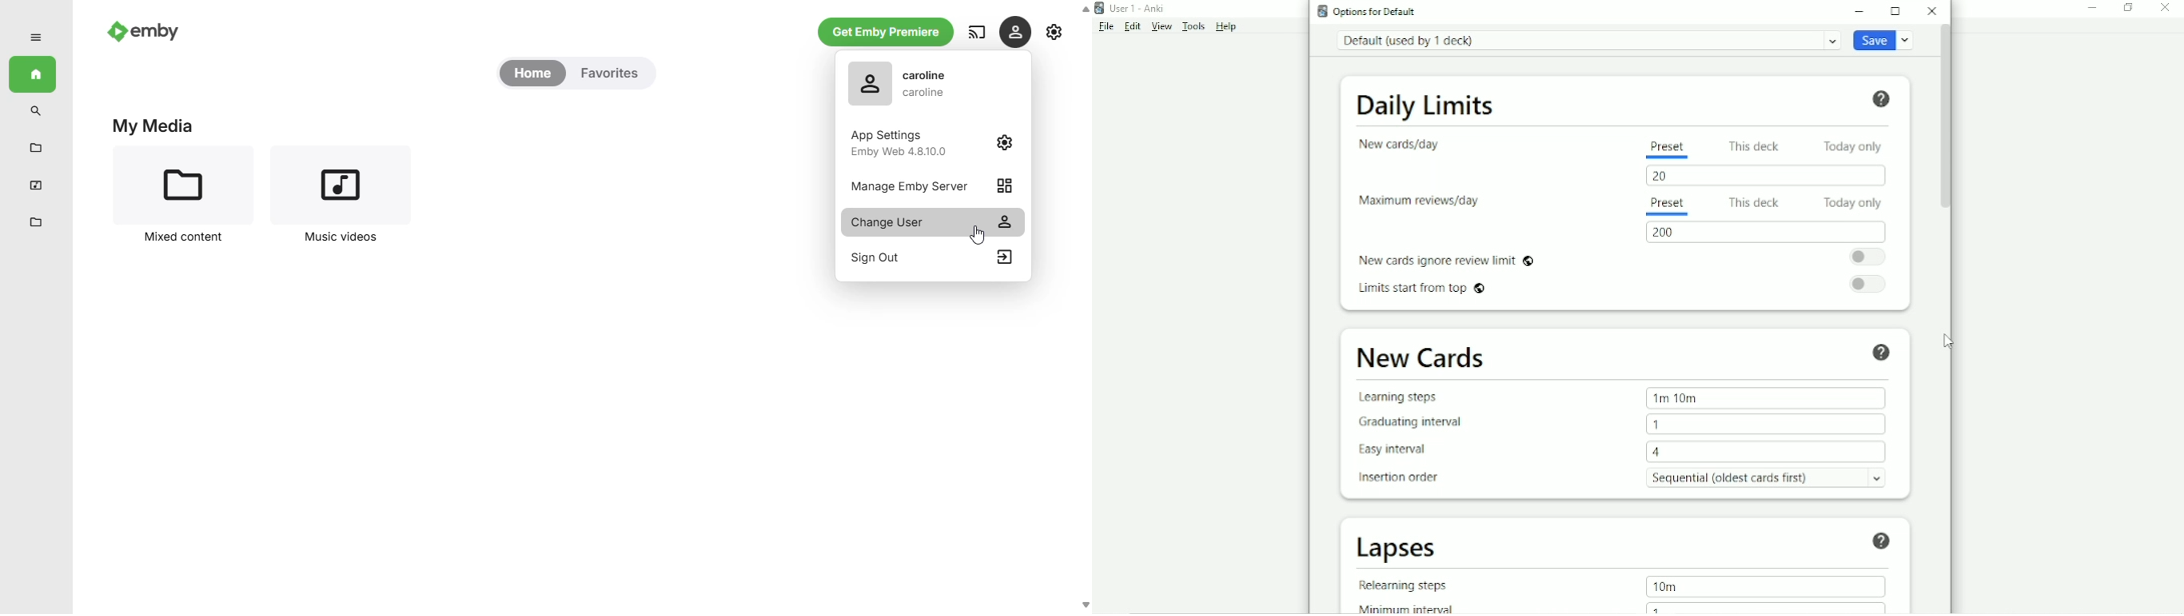 This screenshot has height=616, width=2184. I want to click on Minimize, so click(1860, 11).